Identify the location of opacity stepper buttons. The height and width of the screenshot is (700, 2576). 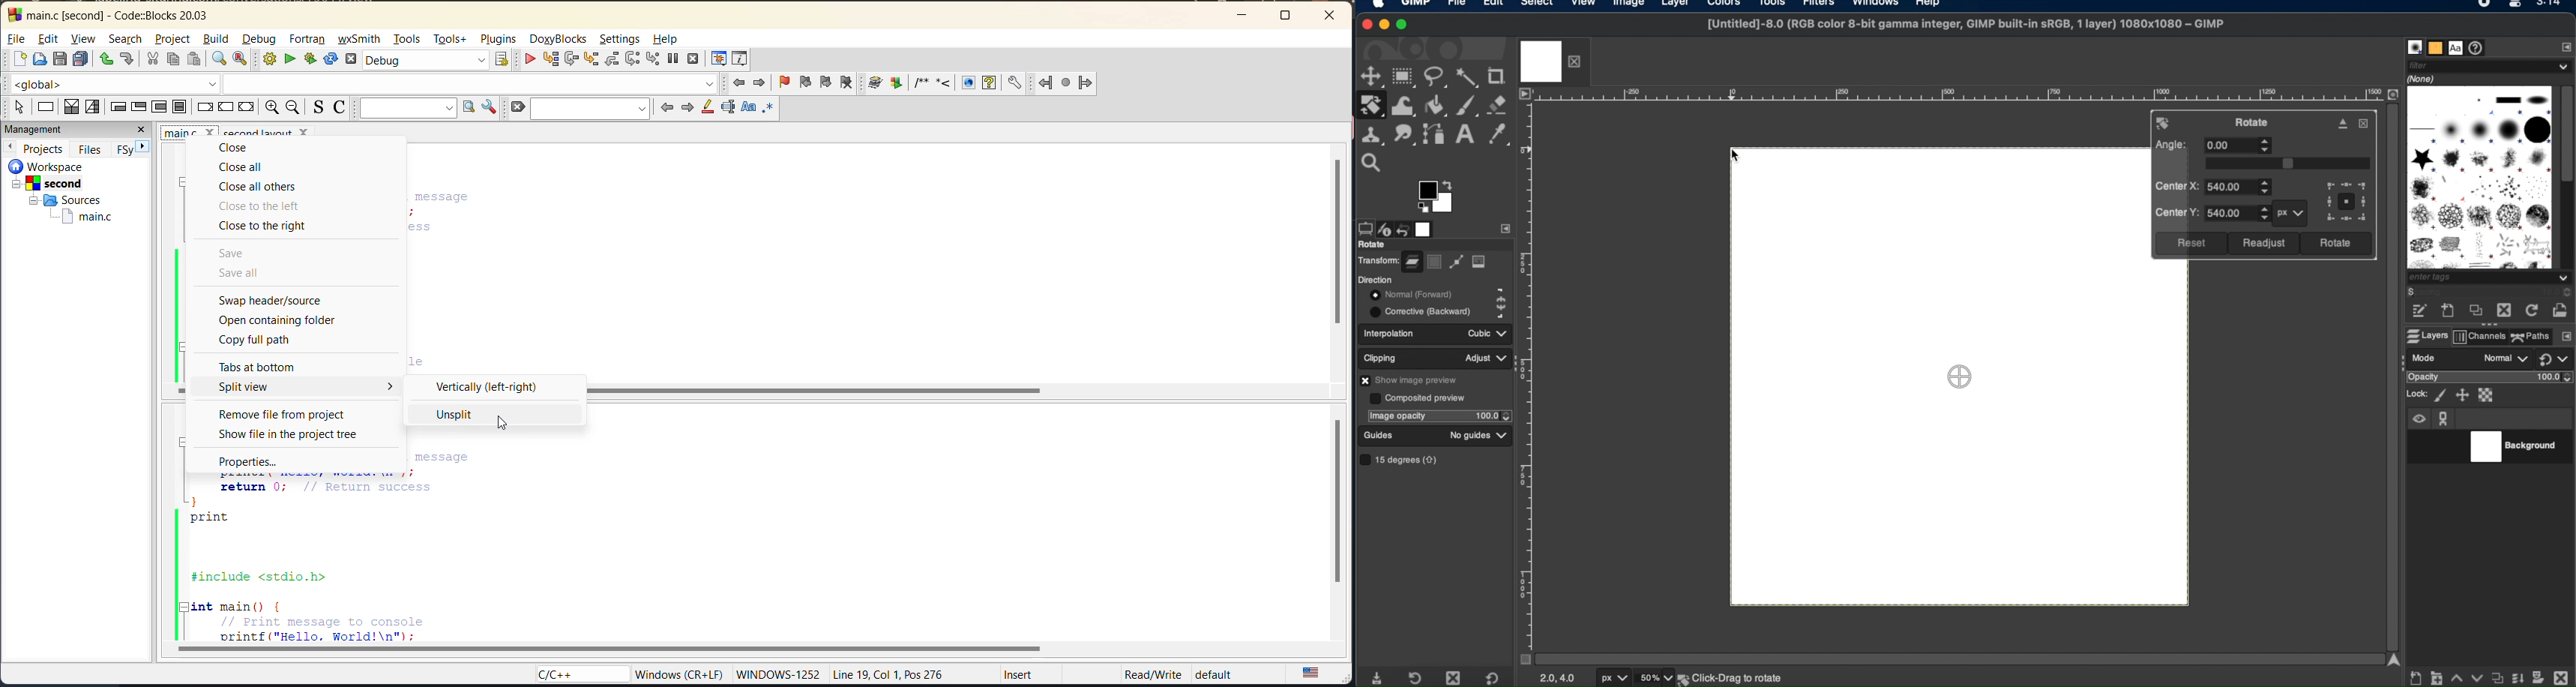
(1493, 415).